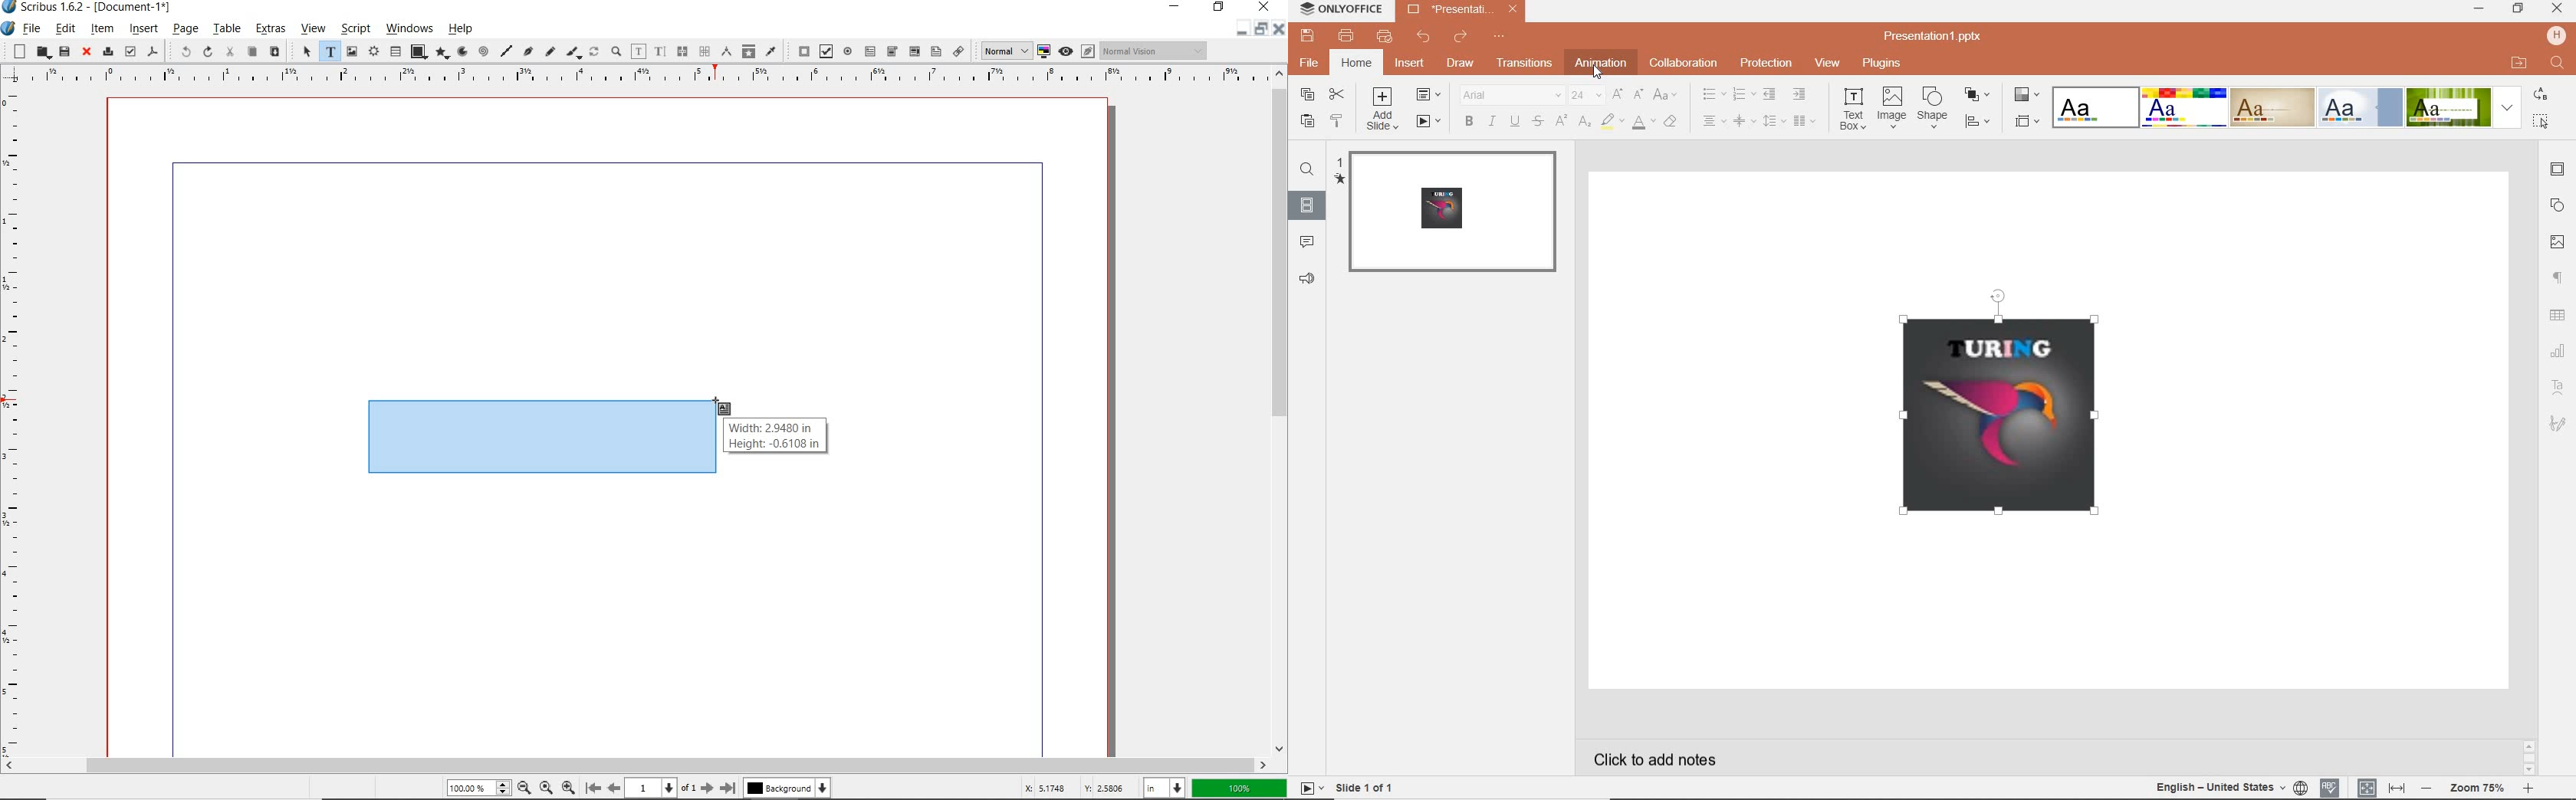  Describe the element at coordinates (1618, 93) in the screenshot. I see `increment font size` at that location.